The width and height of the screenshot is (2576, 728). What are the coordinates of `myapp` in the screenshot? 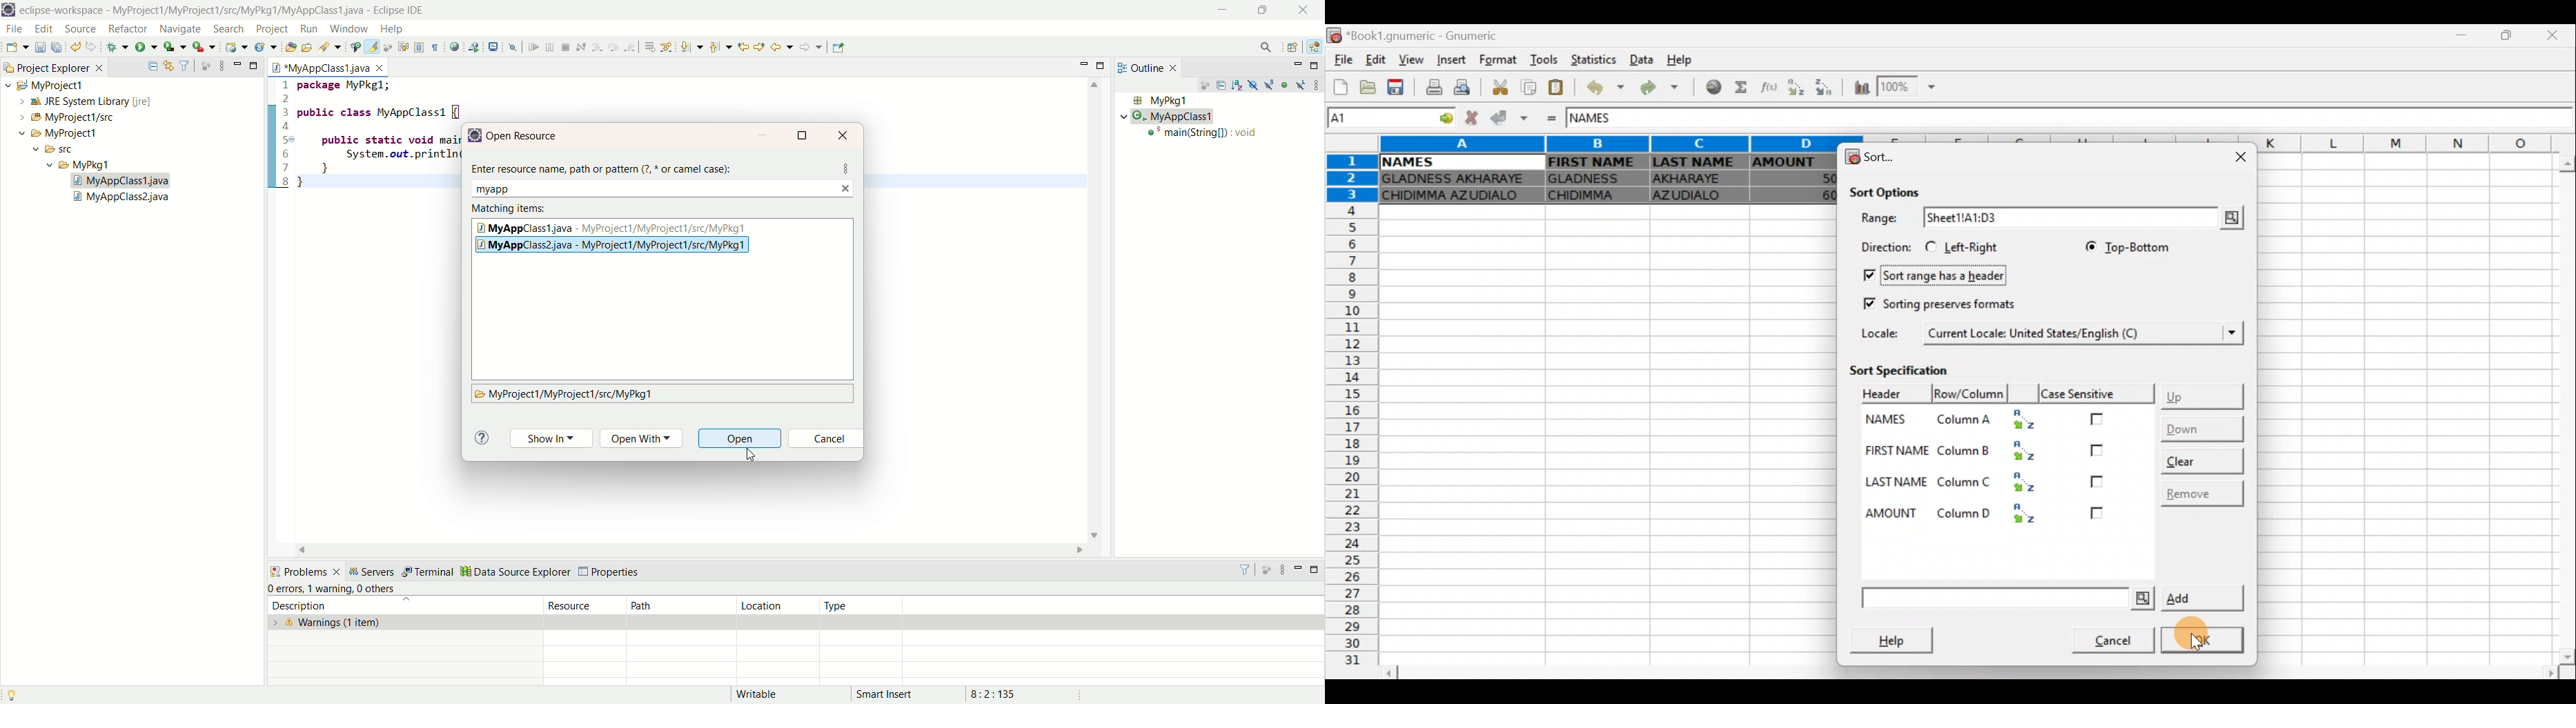 It's located at (499, 188).